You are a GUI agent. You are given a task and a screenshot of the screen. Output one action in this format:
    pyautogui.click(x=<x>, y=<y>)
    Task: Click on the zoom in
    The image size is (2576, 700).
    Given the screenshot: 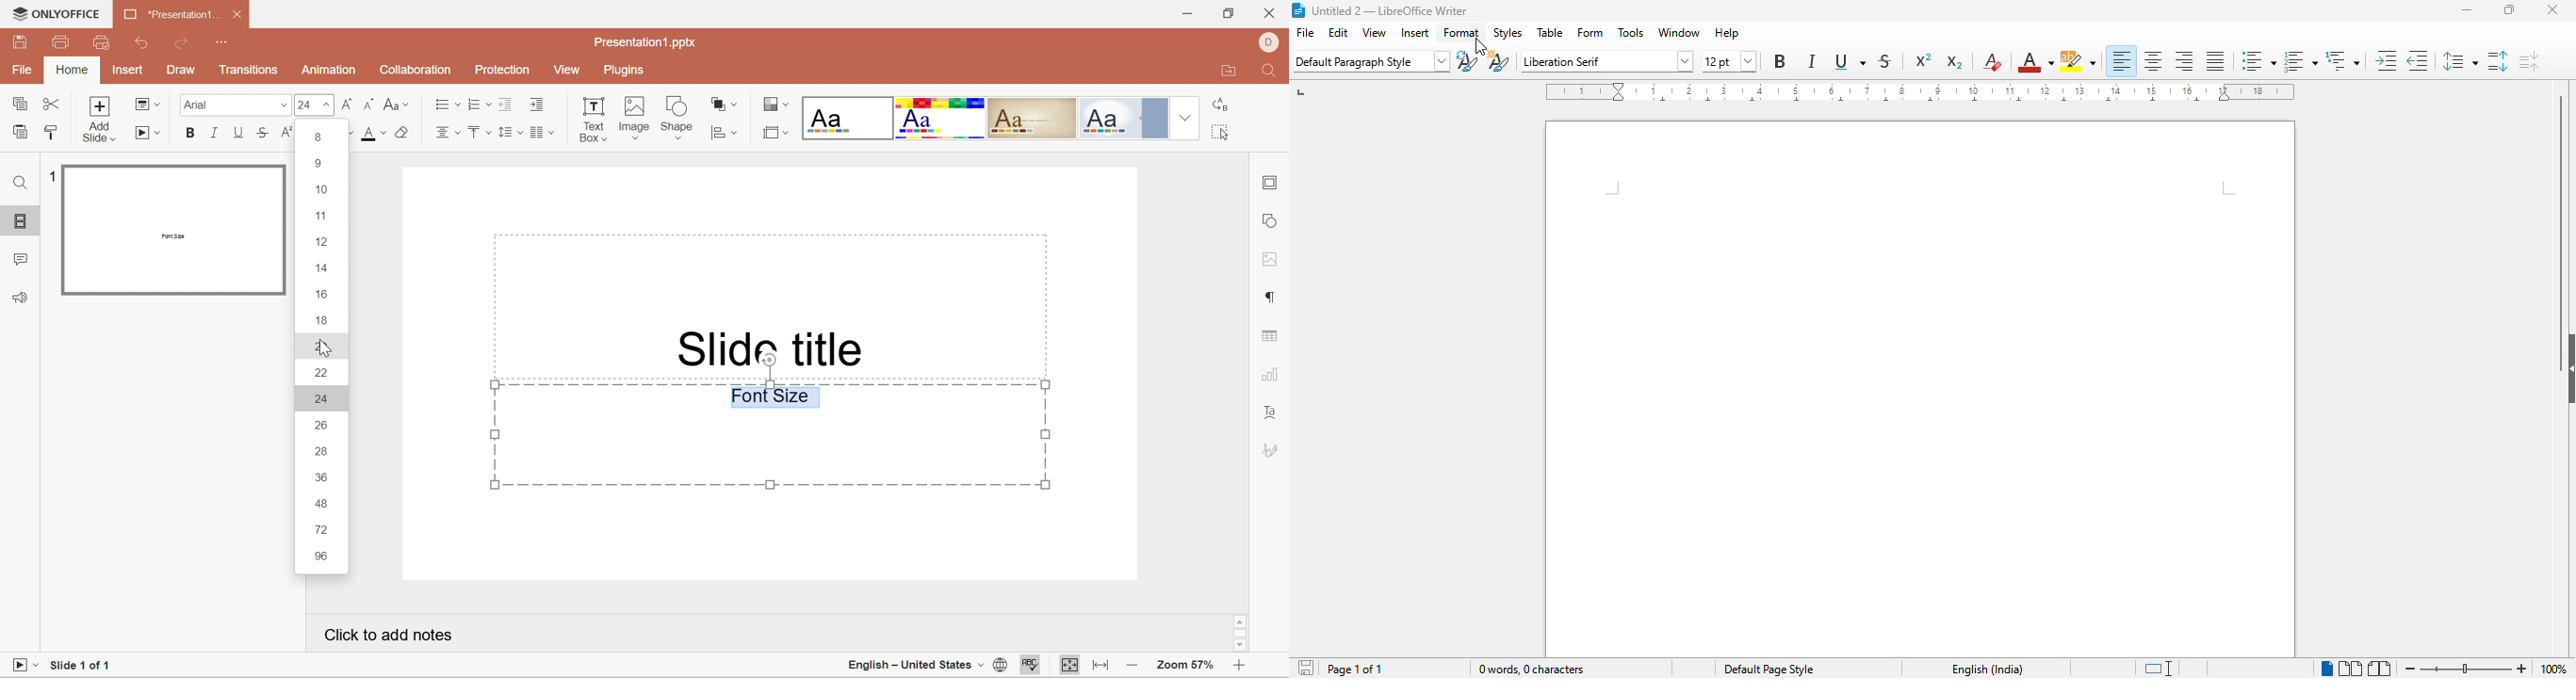 What is the action you would take?
    pyautogui.click(x=2521, y=669)
    